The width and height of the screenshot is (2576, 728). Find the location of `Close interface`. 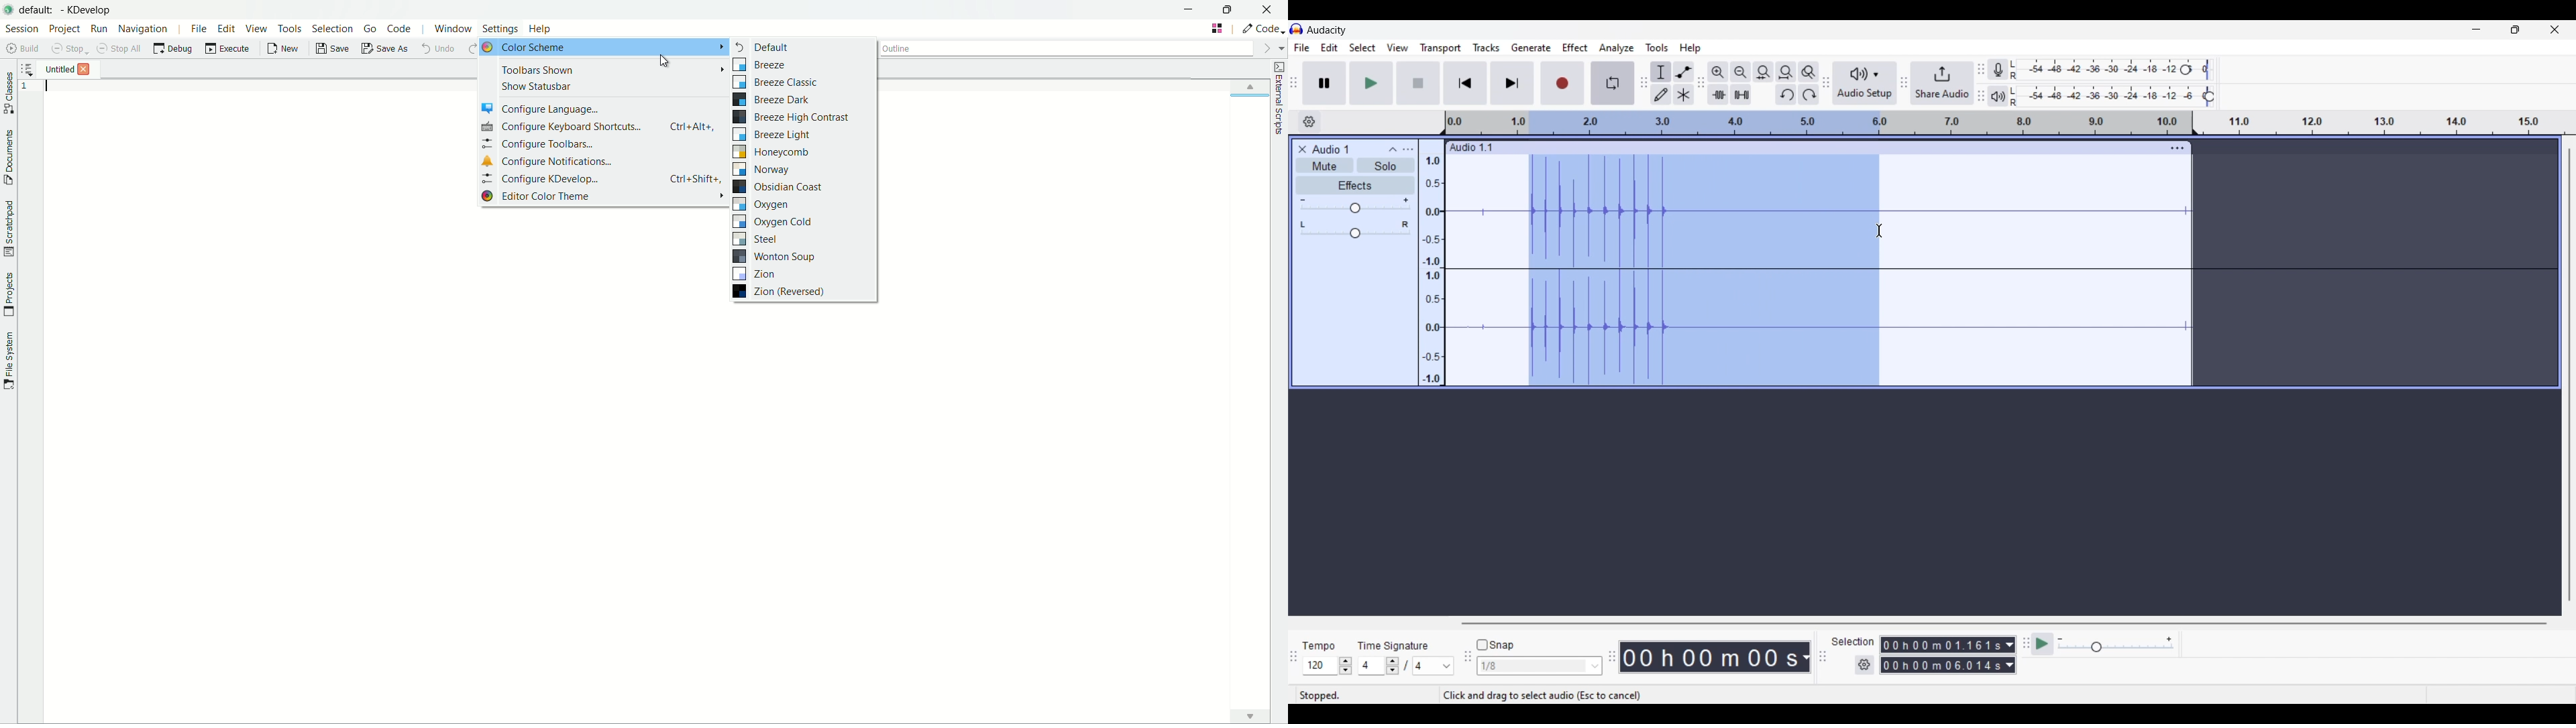

Close interface is located at coordinates (2555, 29).